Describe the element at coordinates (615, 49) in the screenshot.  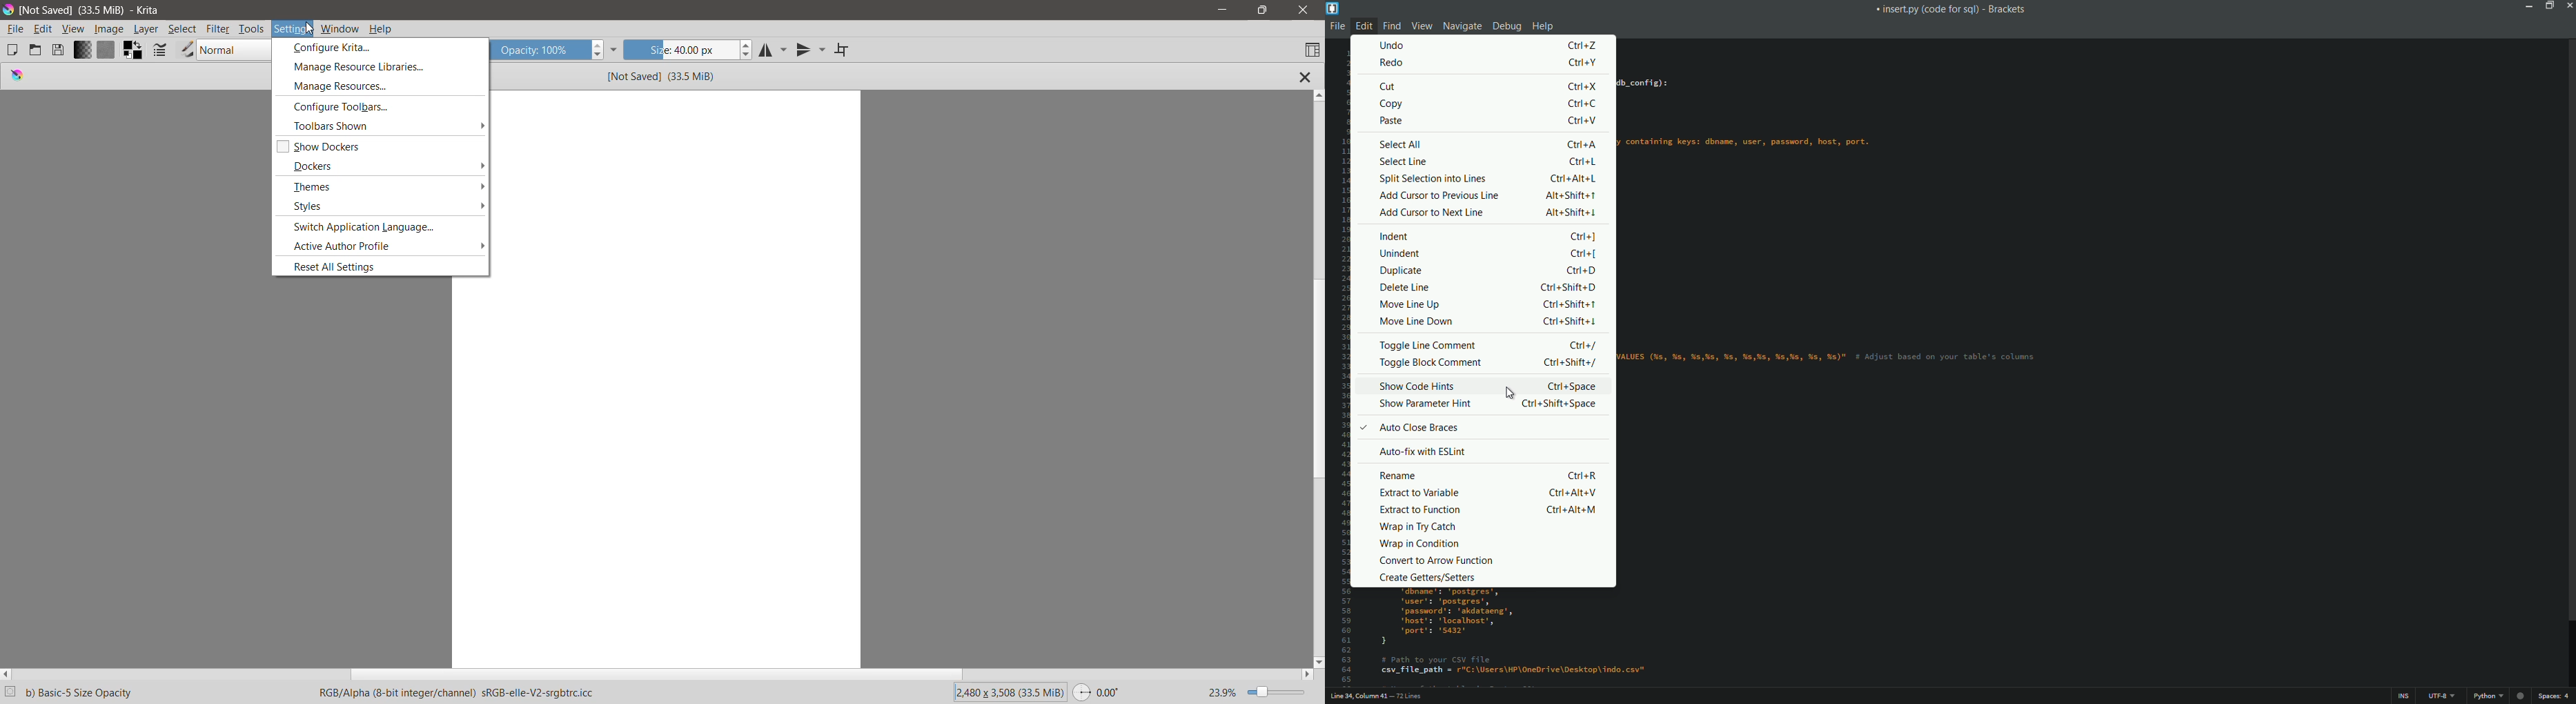
I see `More Tools` at that location.